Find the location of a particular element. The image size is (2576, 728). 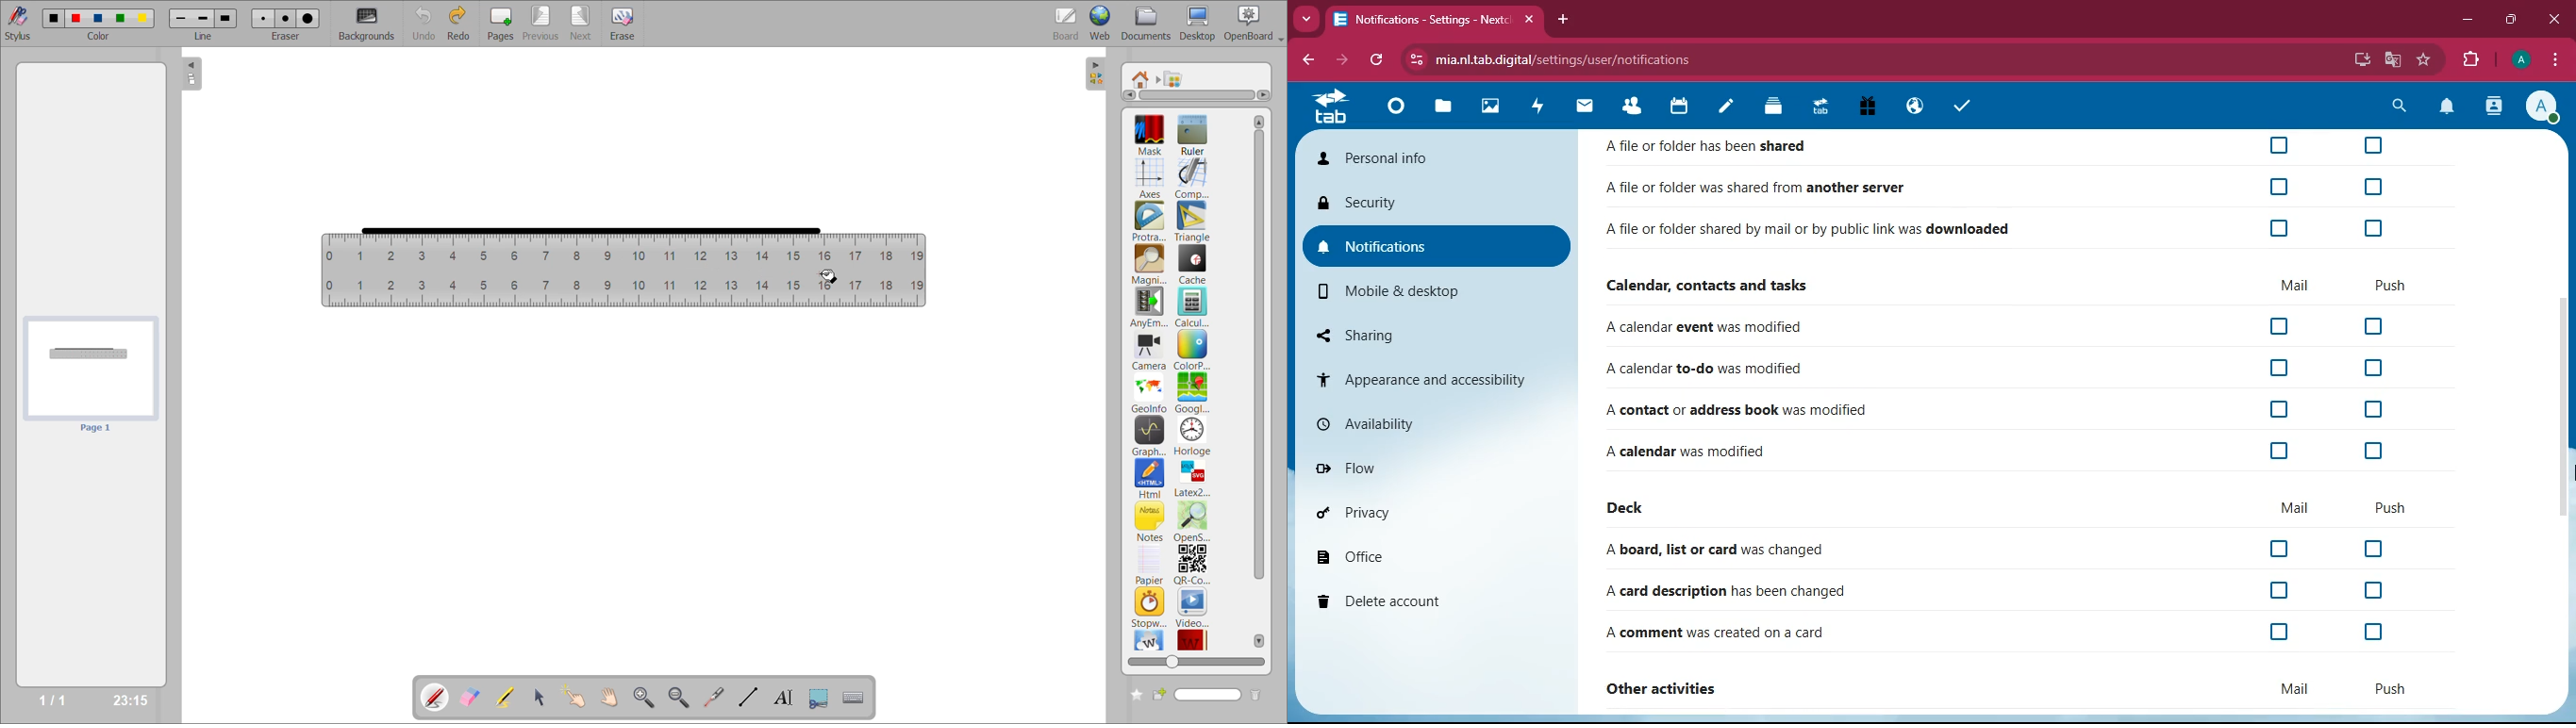

close is located at coordinates (2553, 19).